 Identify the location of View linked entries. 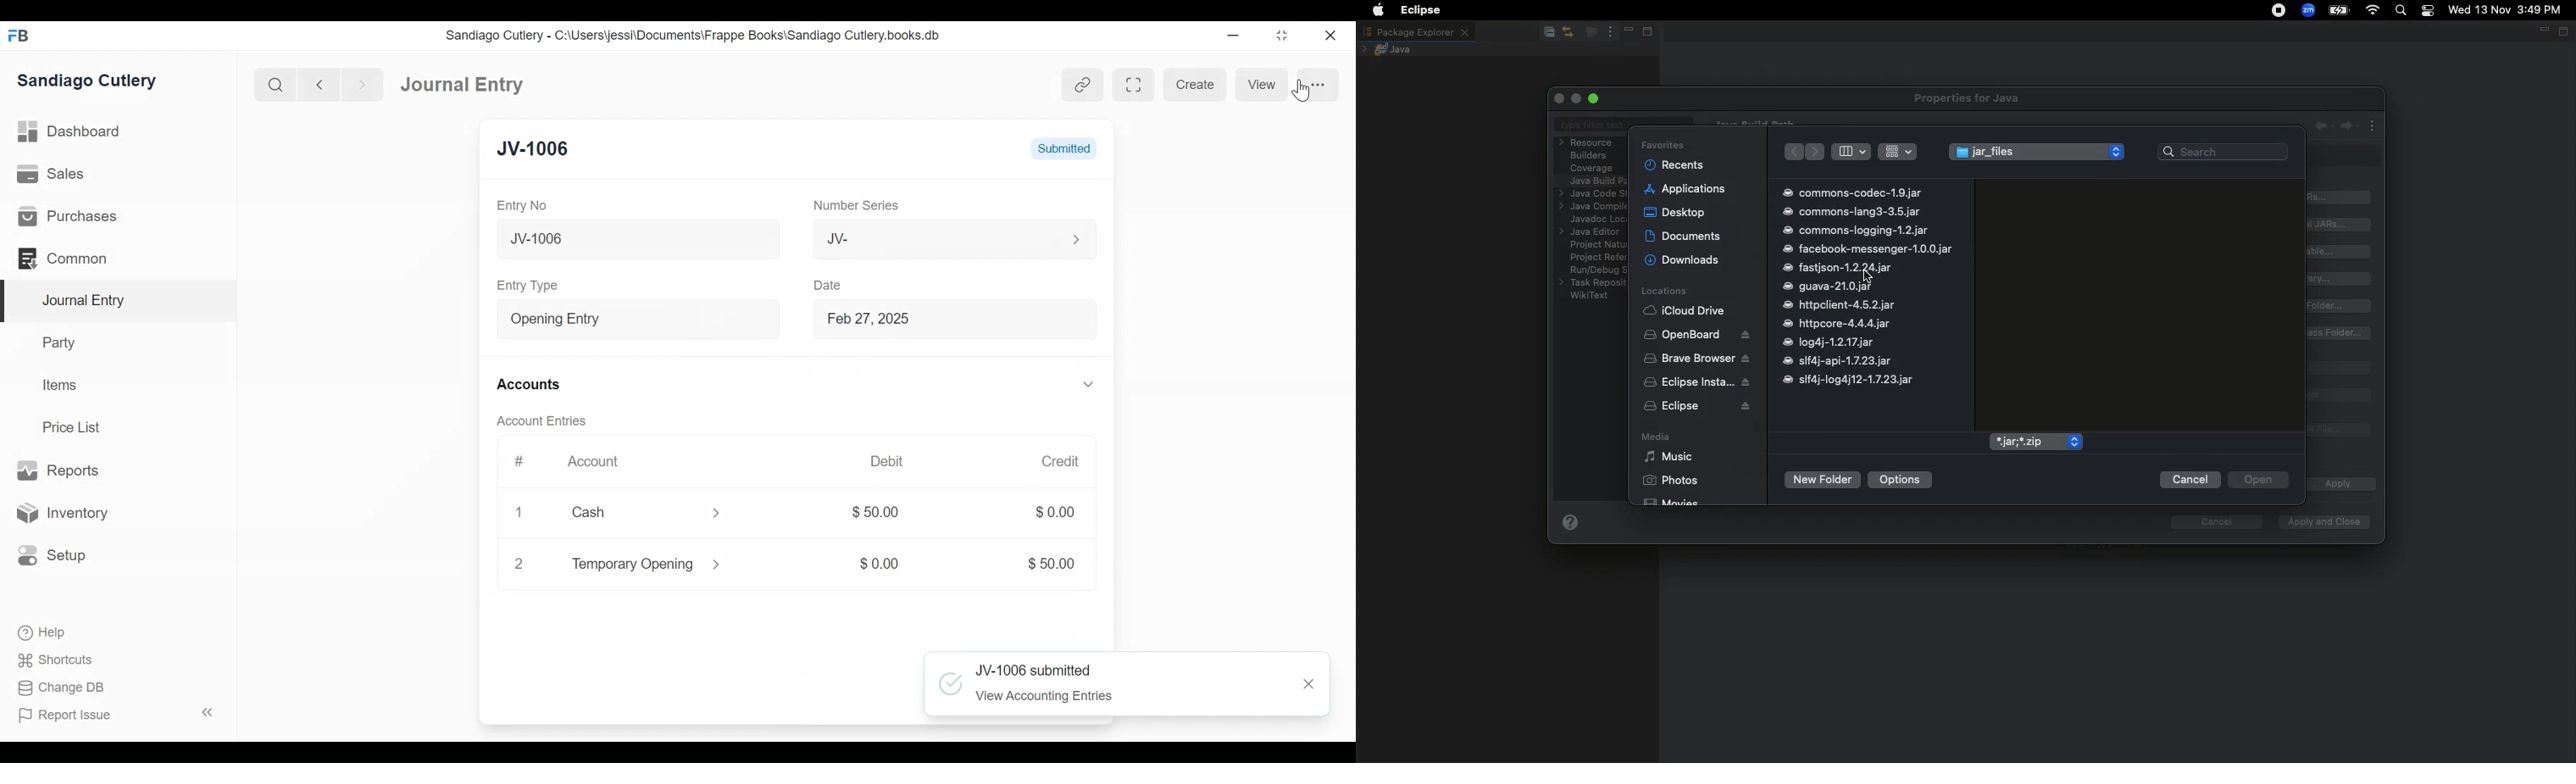
(1083, 84).